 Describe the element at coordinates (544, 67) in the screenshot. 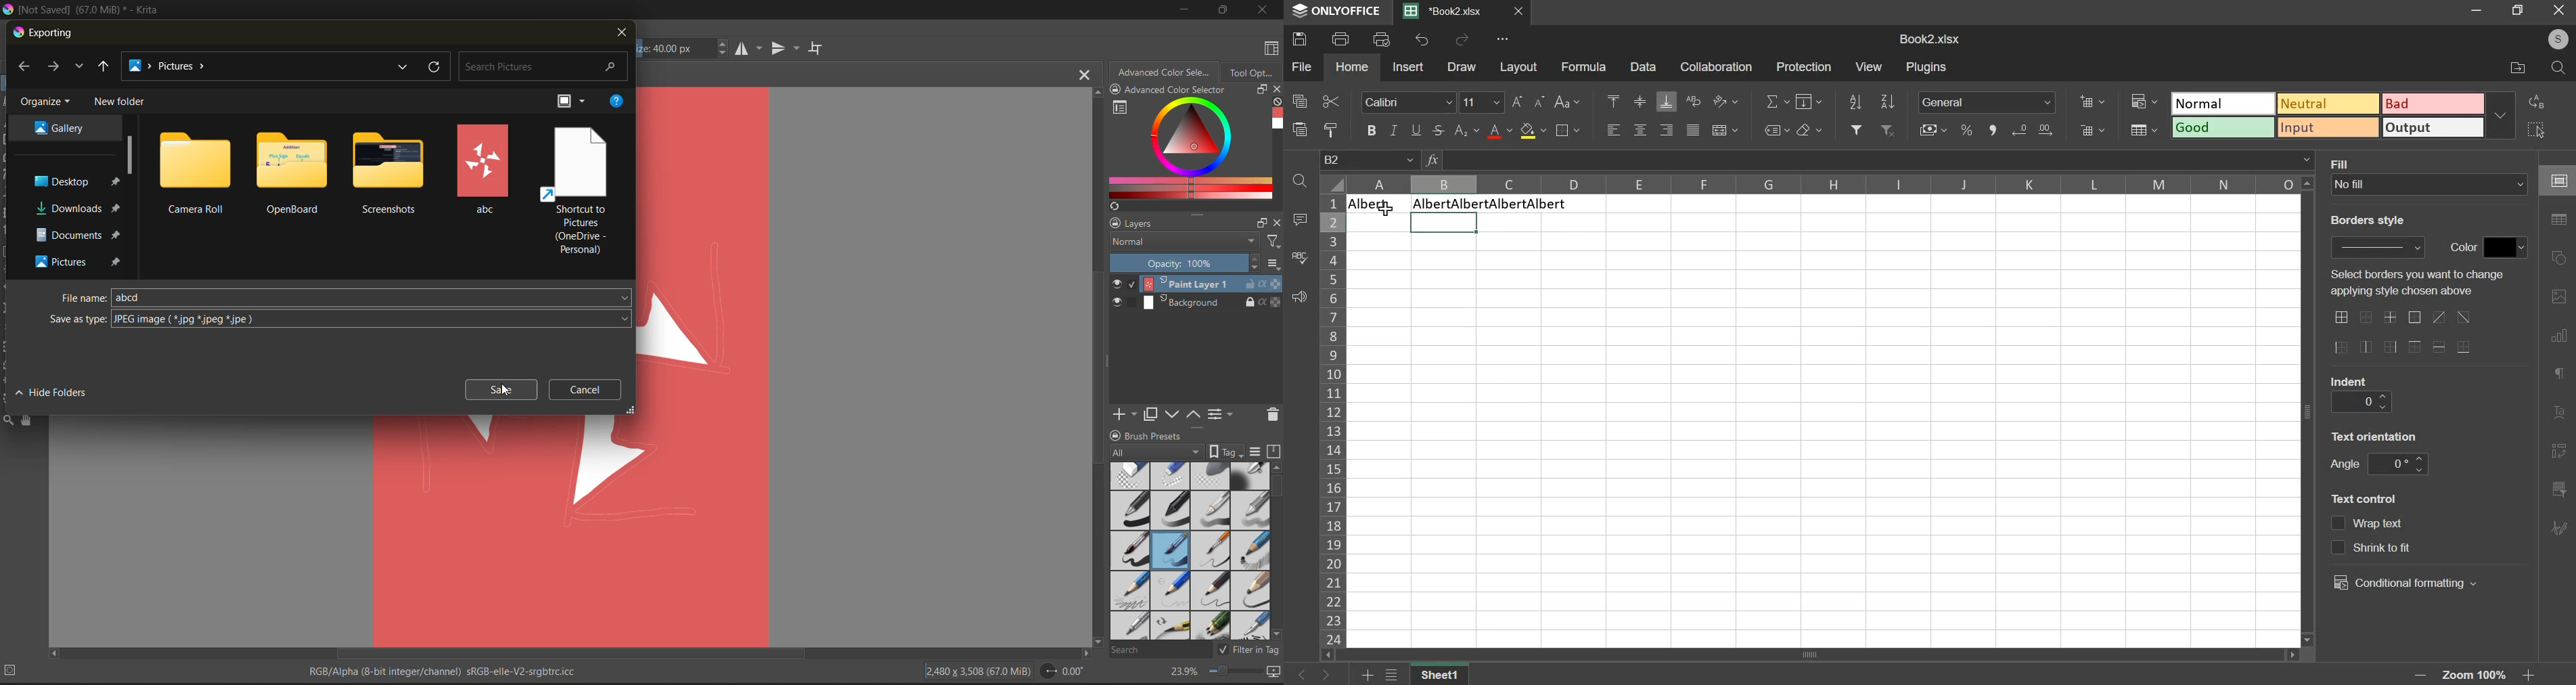

I see `search` at that location.